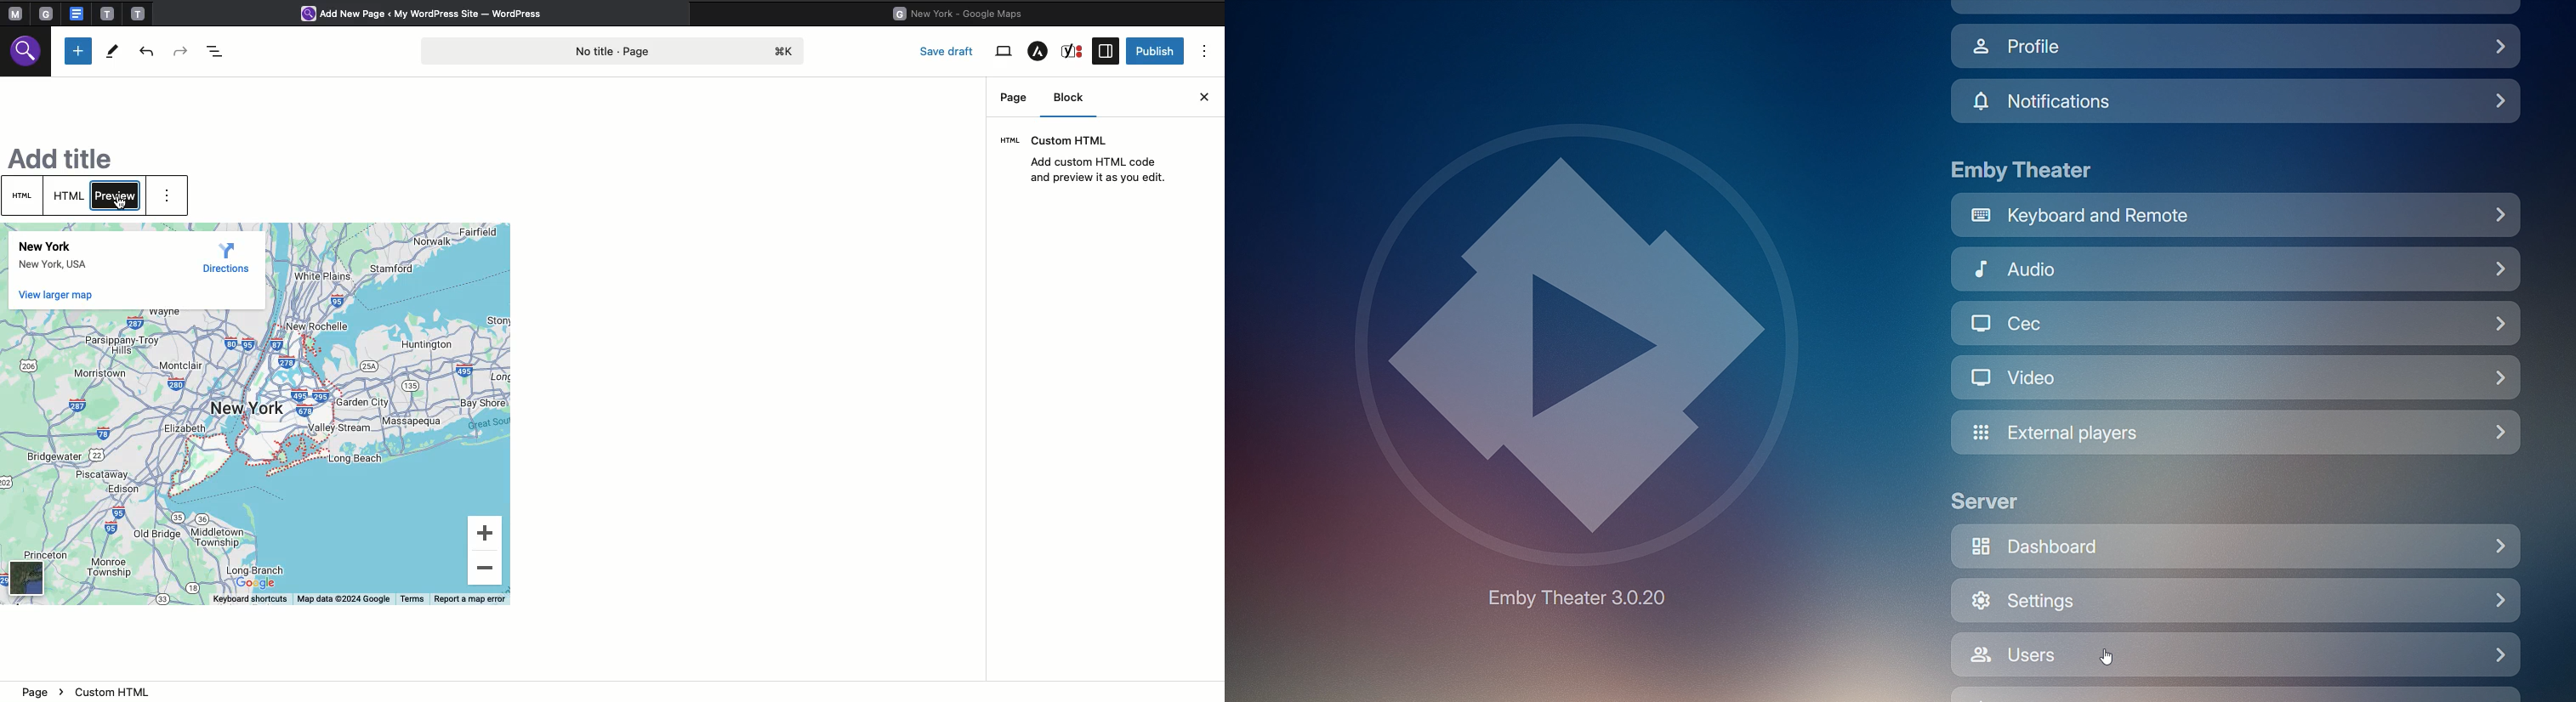 The height and width of the screenshot is (728, 2576). Describe the element at coordinates (78, 51) in the screenshot. I see `Add new block` at that location.